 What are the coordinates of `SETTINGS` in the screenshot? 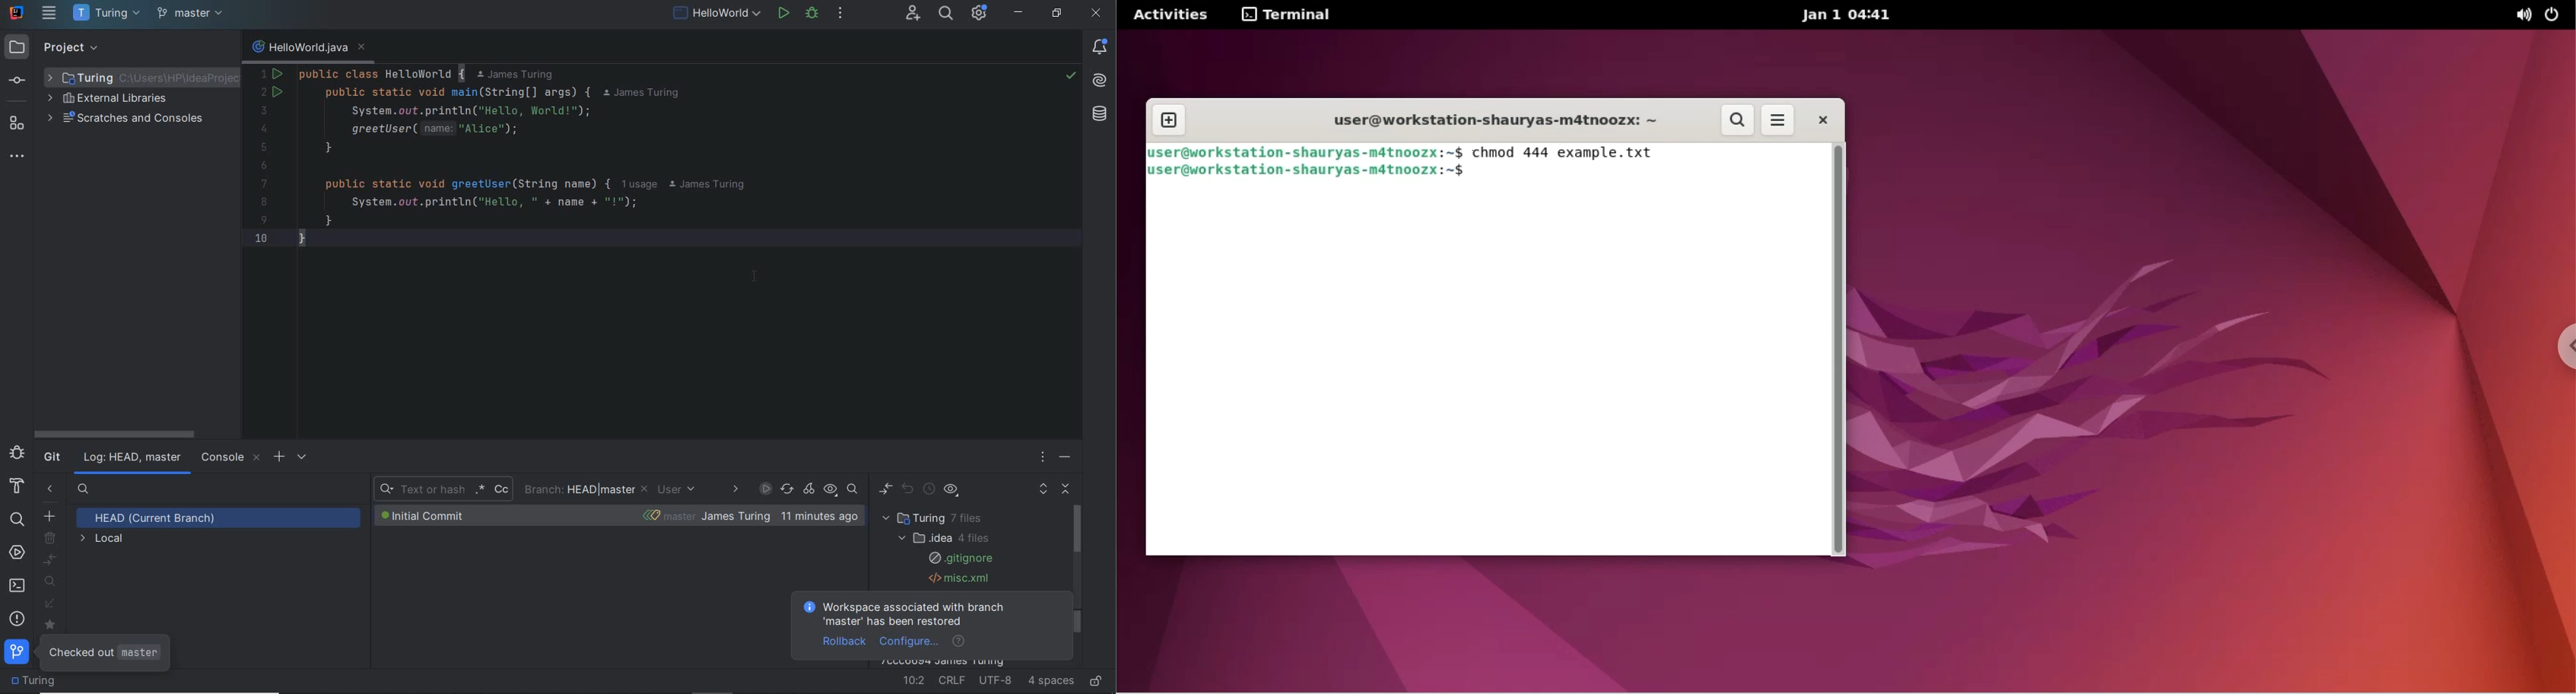 It's located at (303, 456).